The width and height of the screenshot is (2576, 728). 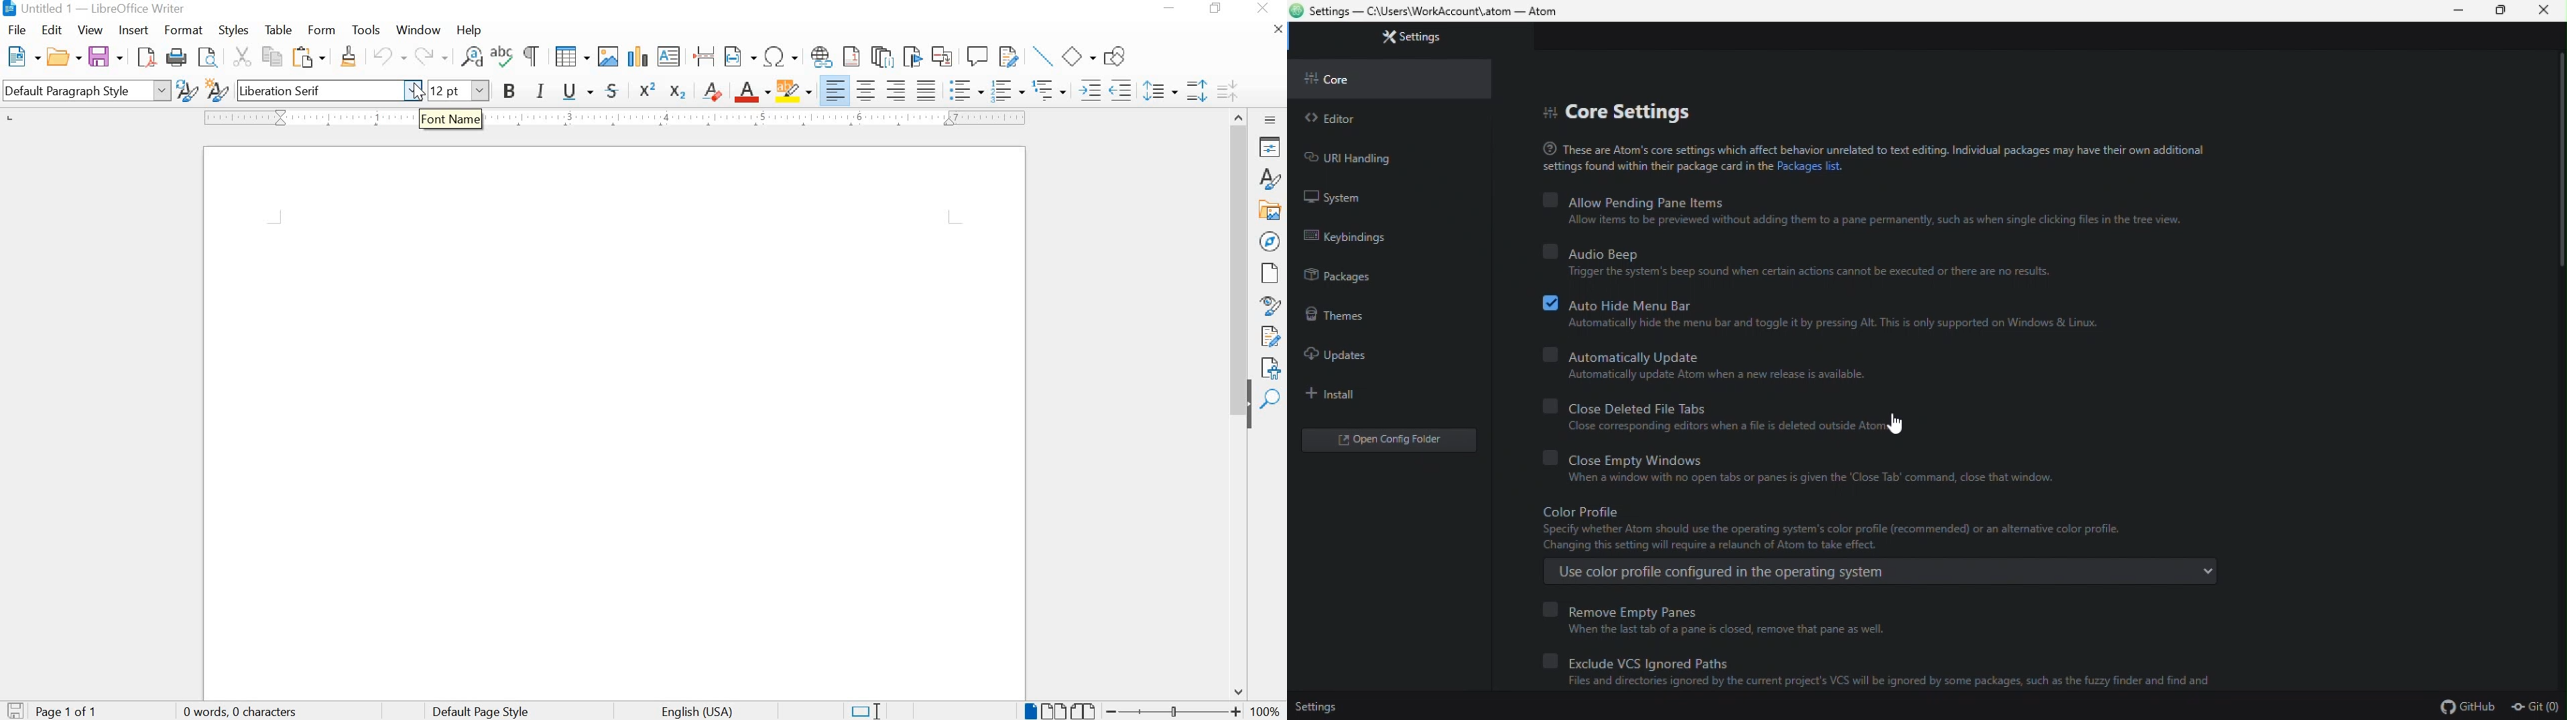 What do you see at coordinates (1226, 89) in the screenshot?
I see `DECREASE PARAGRAPH SPACING` at bounding box center [1226, 89].